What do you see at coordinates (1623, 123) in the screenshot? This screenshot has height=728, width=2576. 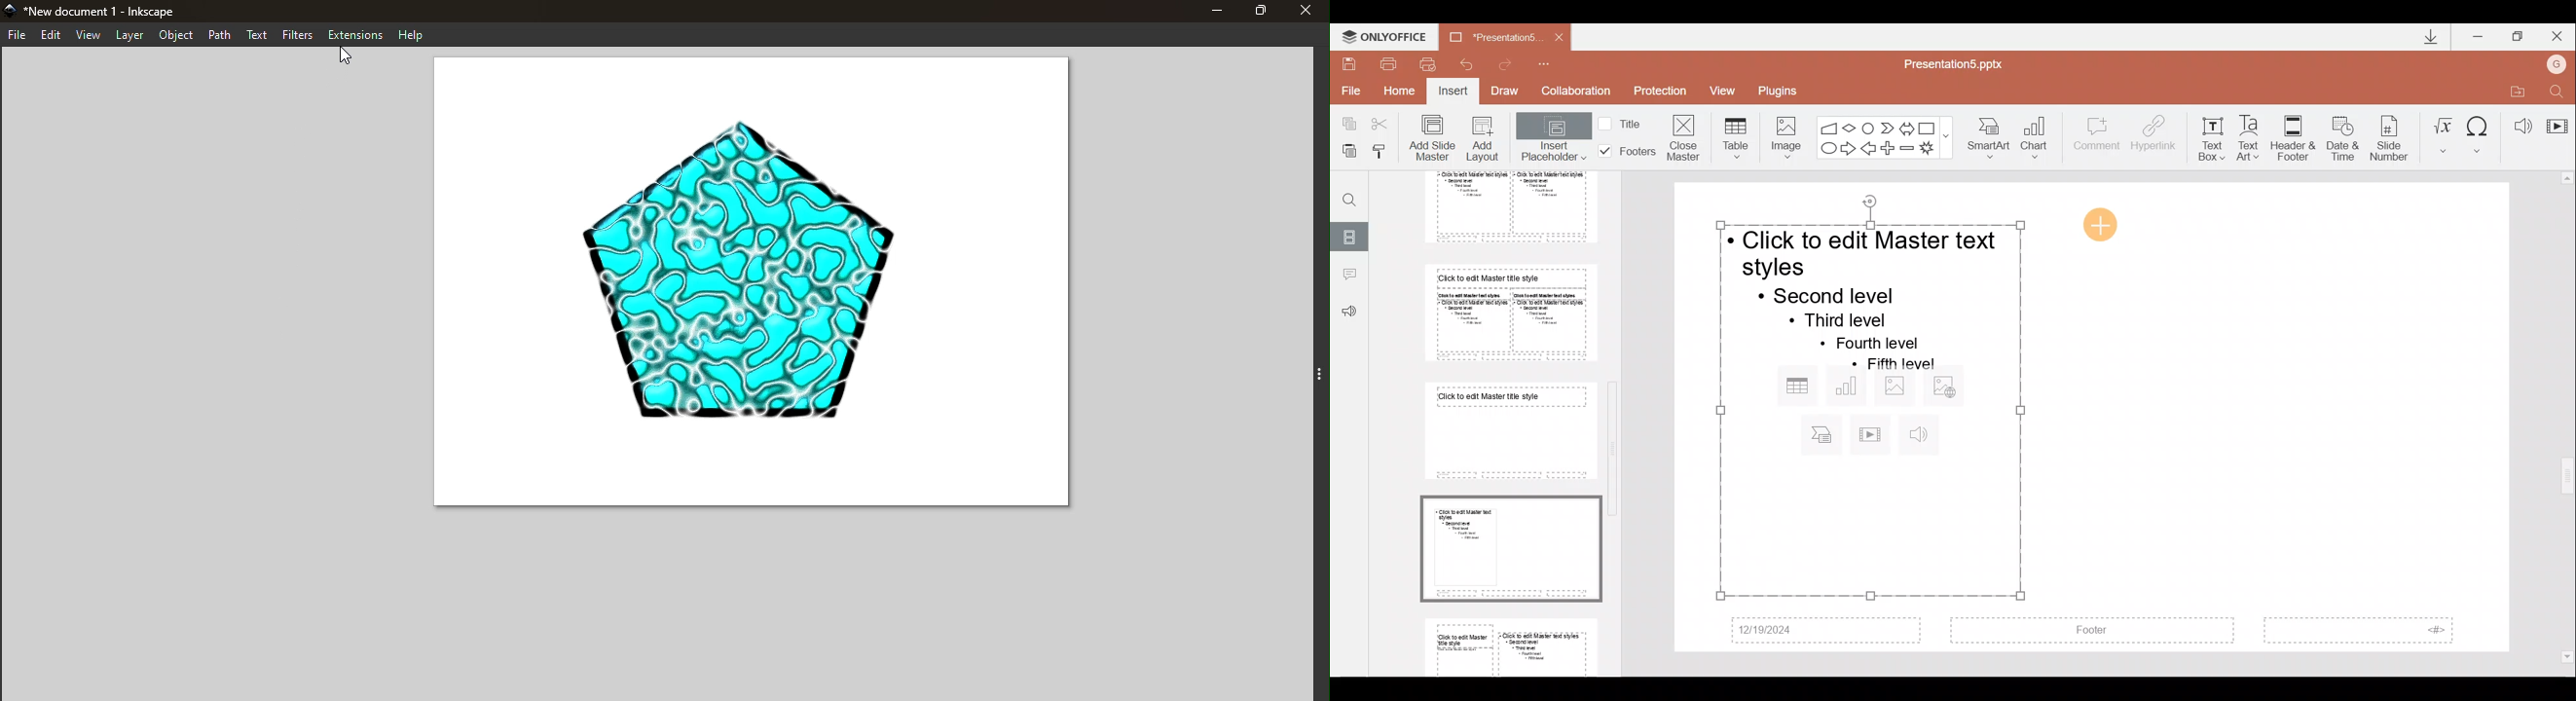 I see `Title` at bounding box center [1623, 123].